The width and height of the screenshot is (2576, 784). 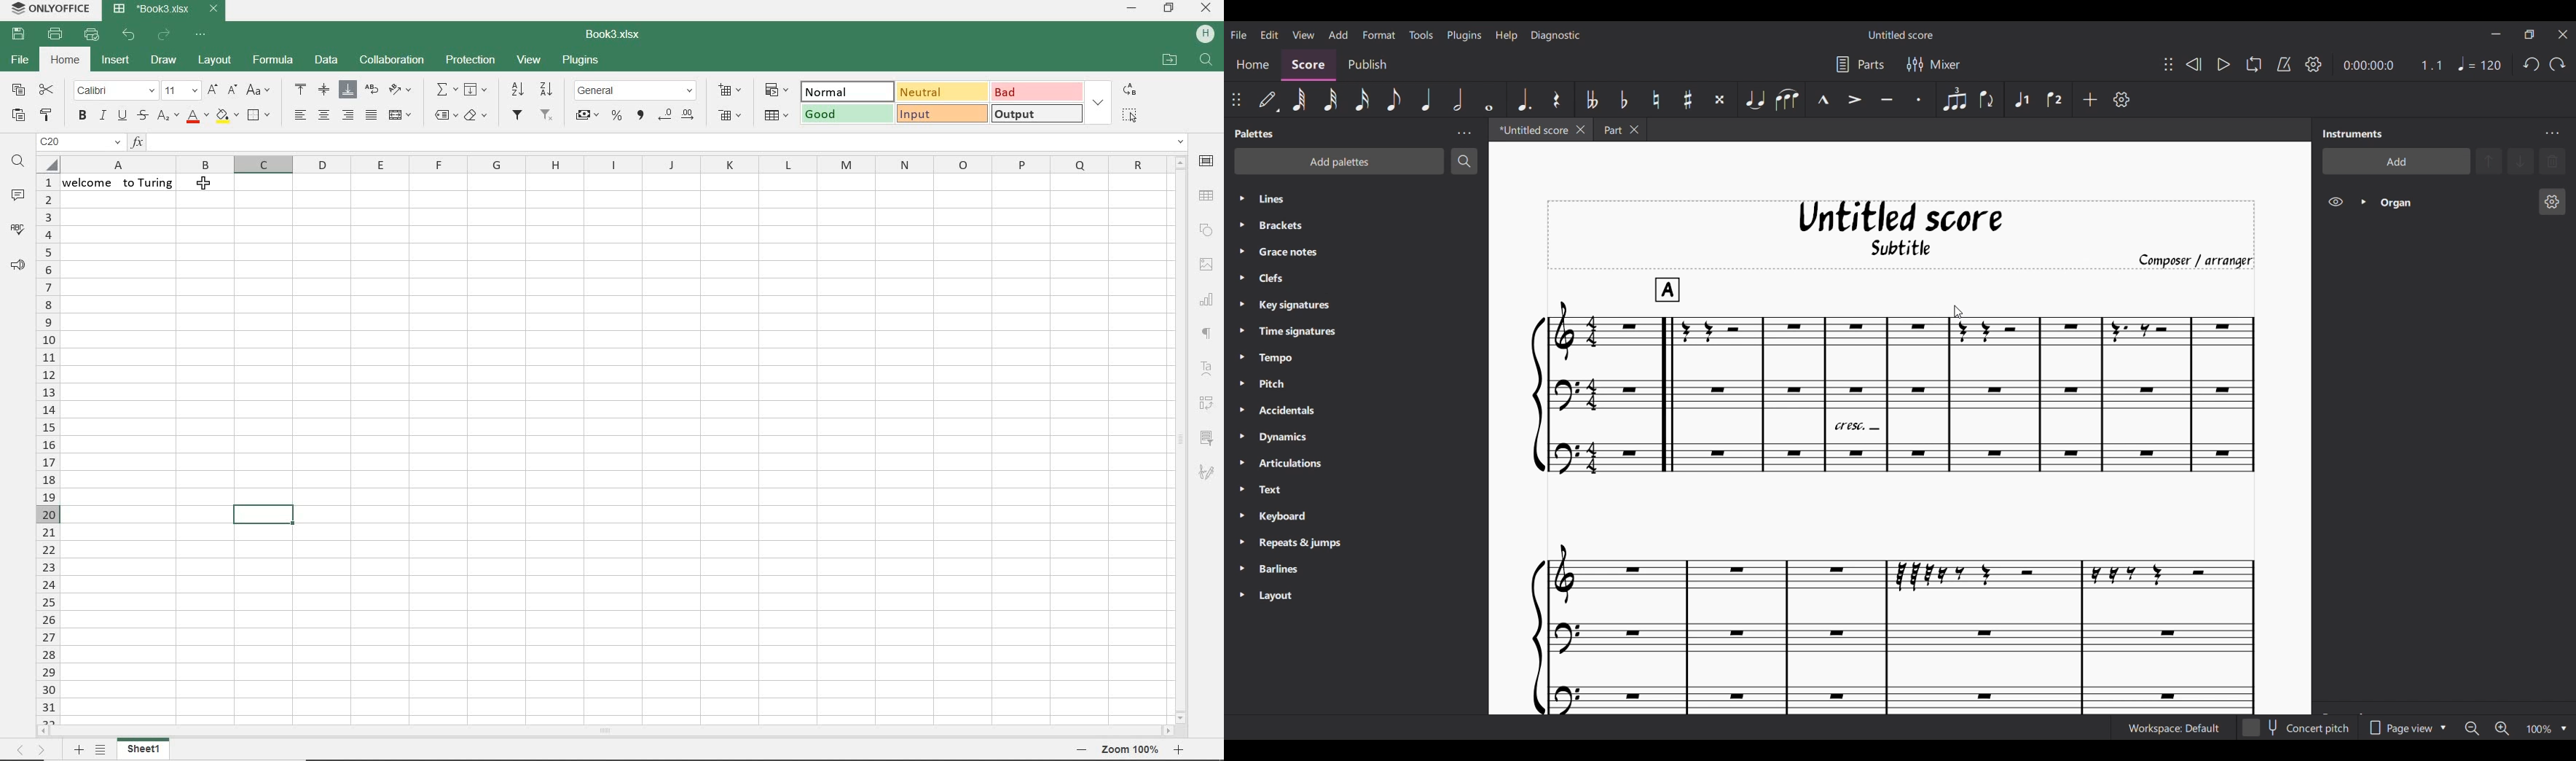 What do you see at coordinates (2520, 161) in the screenshot?
I see `Move selection down` at bounding box center [2520, 161].